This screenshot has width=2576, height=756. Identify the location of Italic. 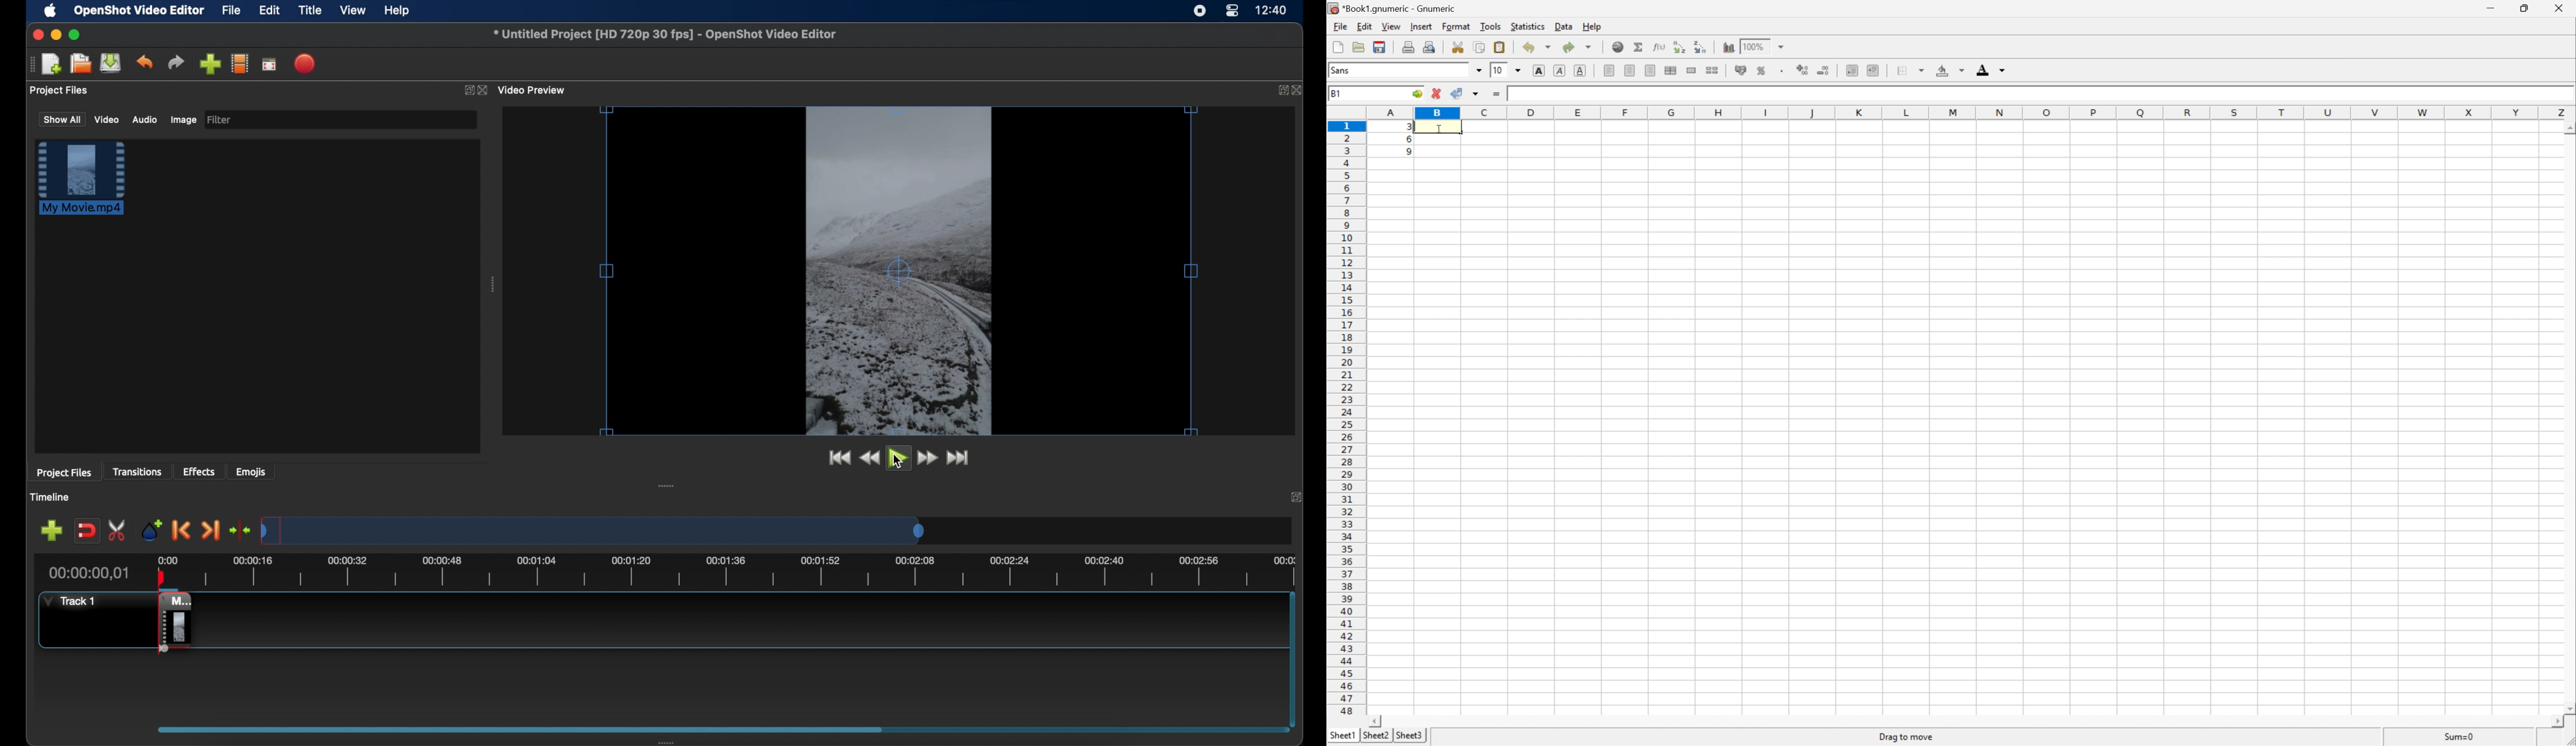
(1559, 70).